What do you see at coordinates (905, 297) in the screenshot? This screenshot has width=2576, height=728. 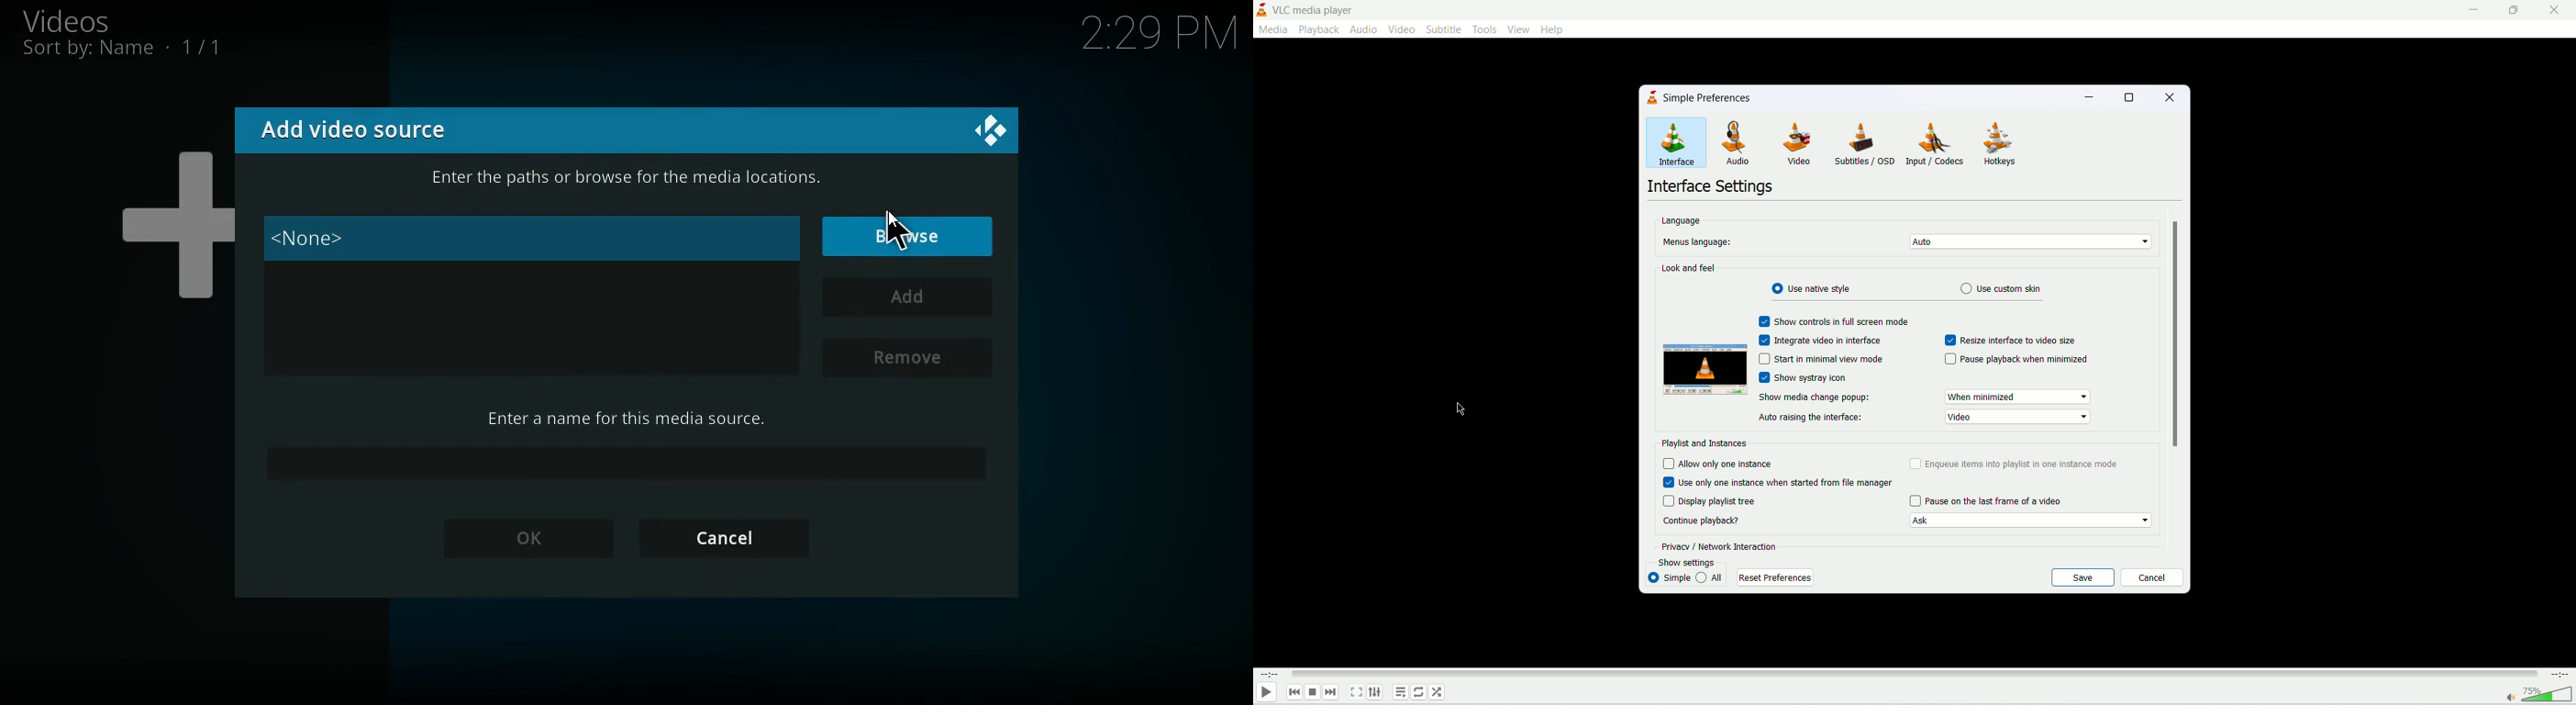 I see `add` at bounding box center [905, 297].